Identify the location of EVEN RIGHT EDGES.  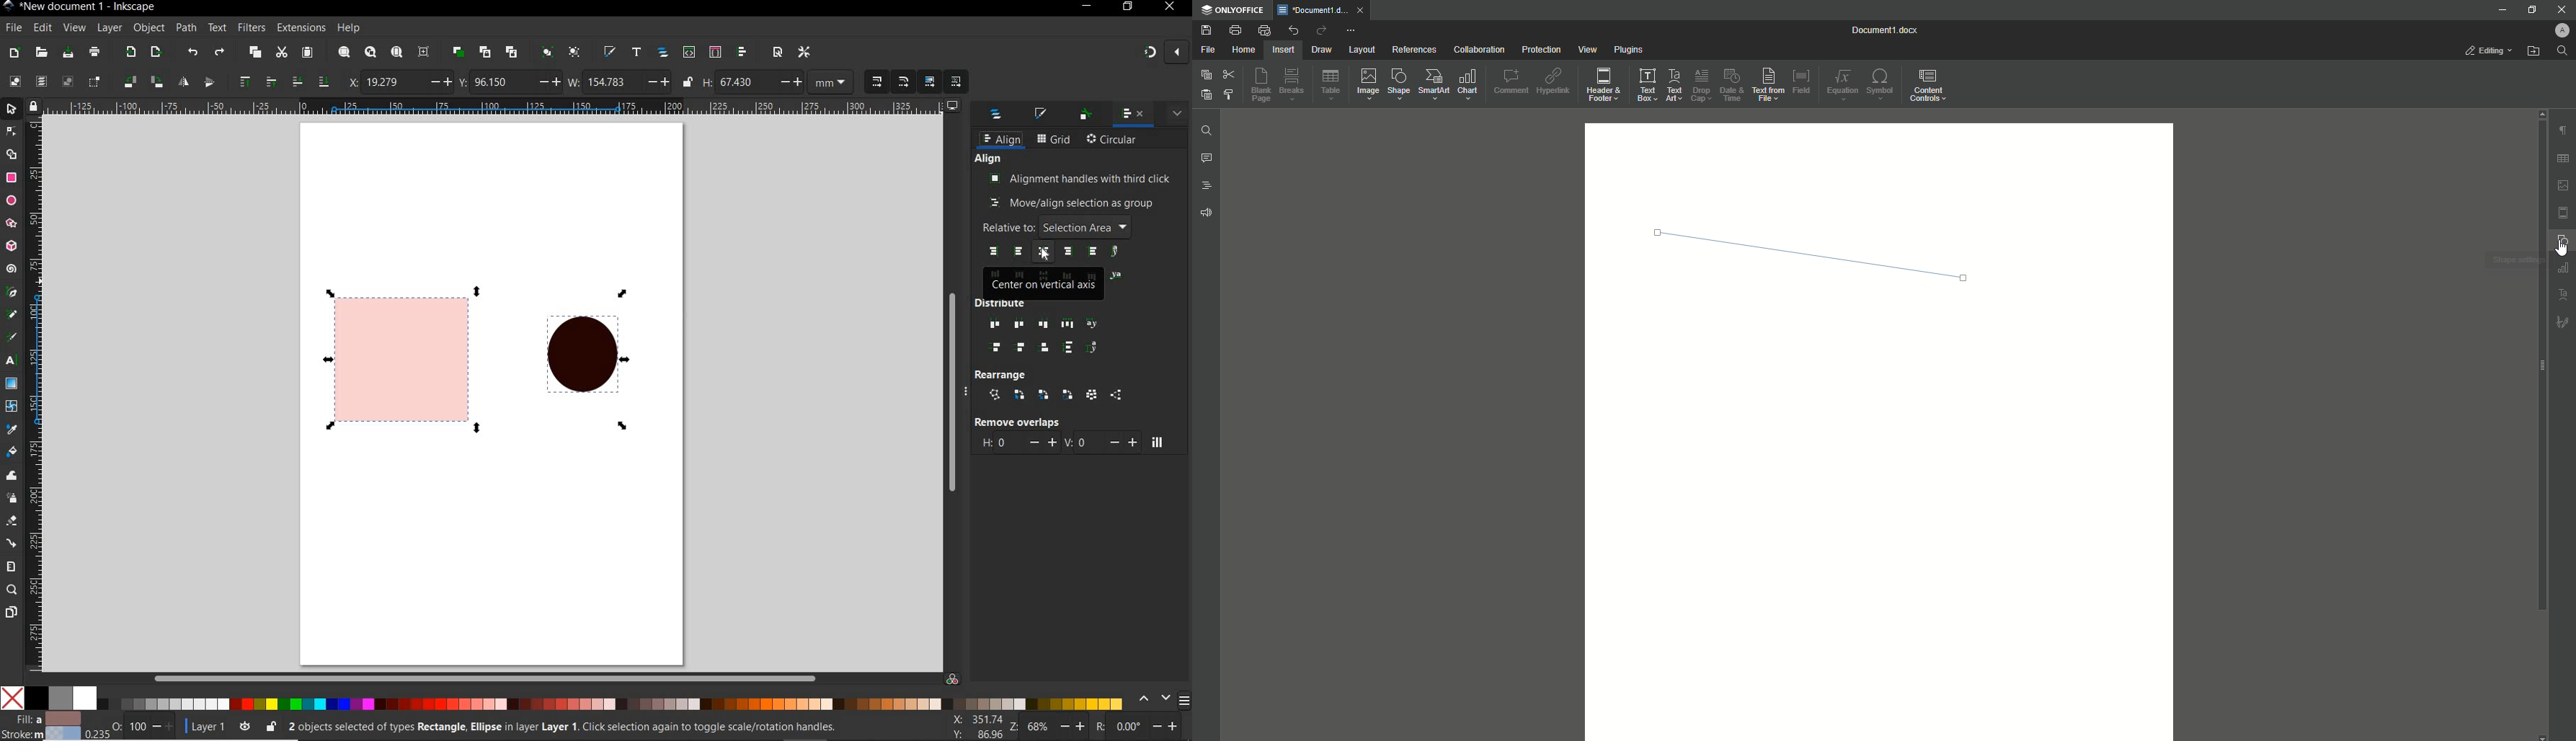
(1045, 325).